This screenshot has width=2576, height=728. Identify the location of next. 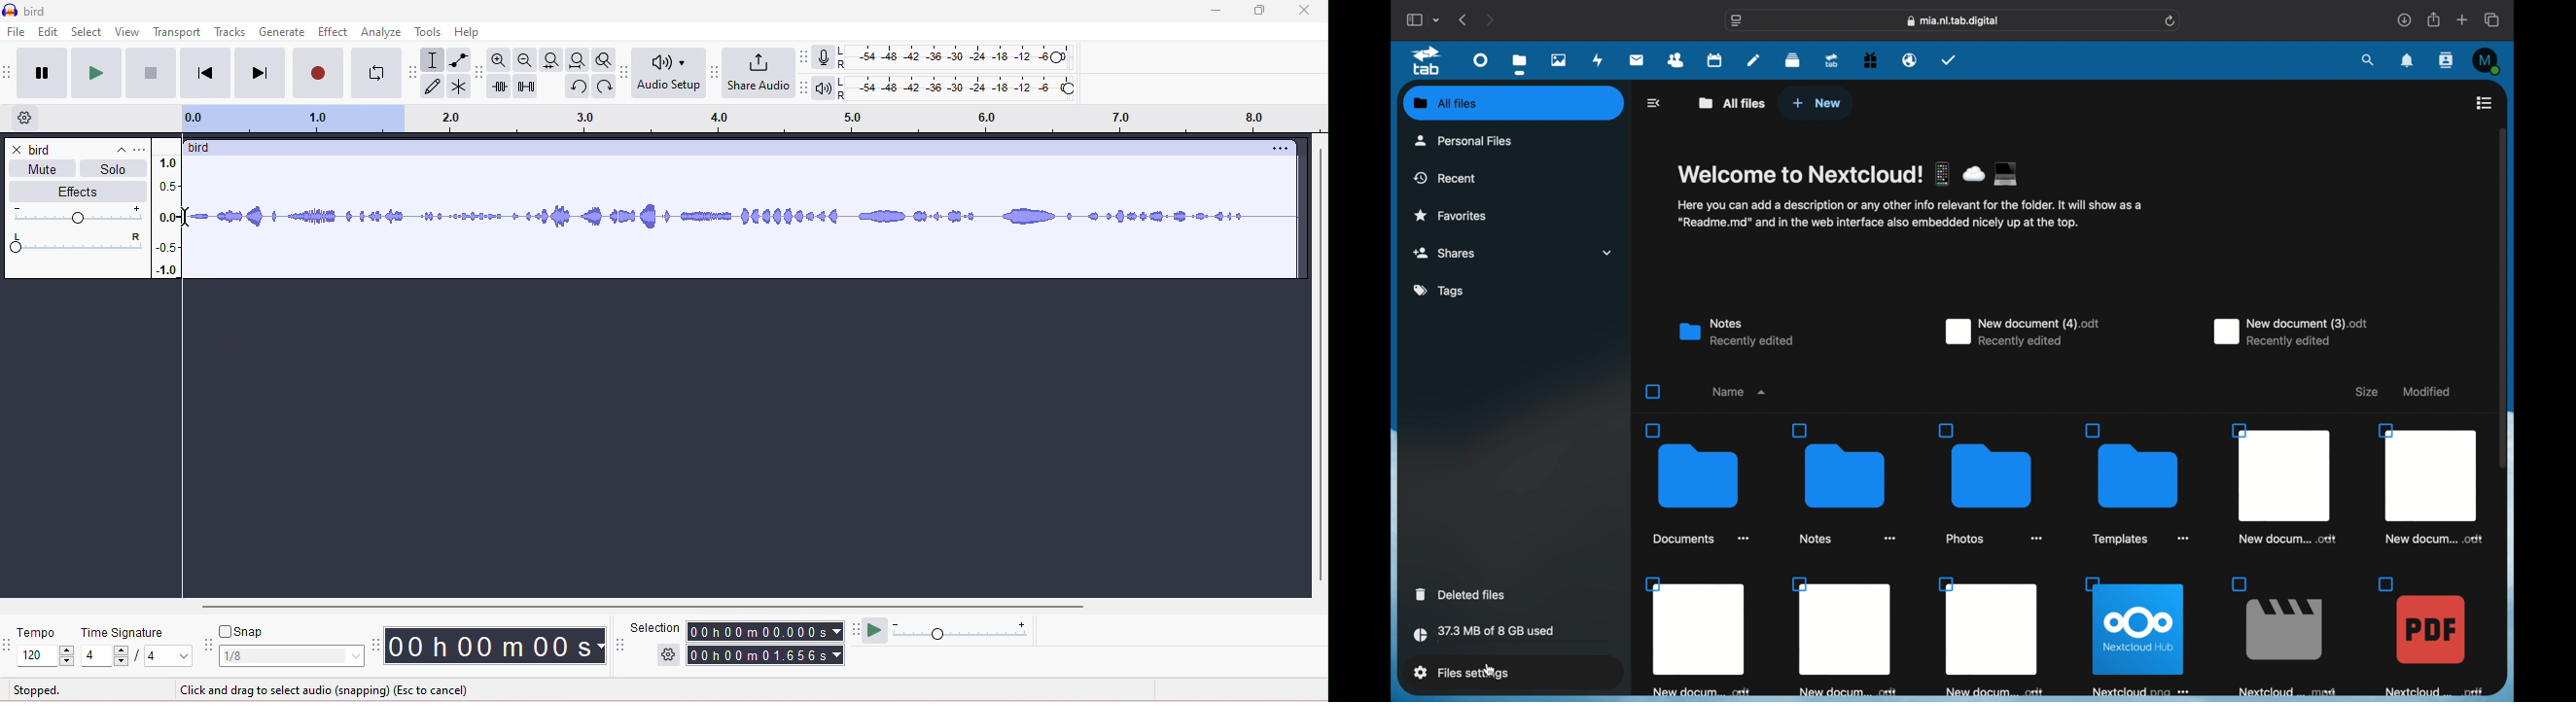
(261, 73).